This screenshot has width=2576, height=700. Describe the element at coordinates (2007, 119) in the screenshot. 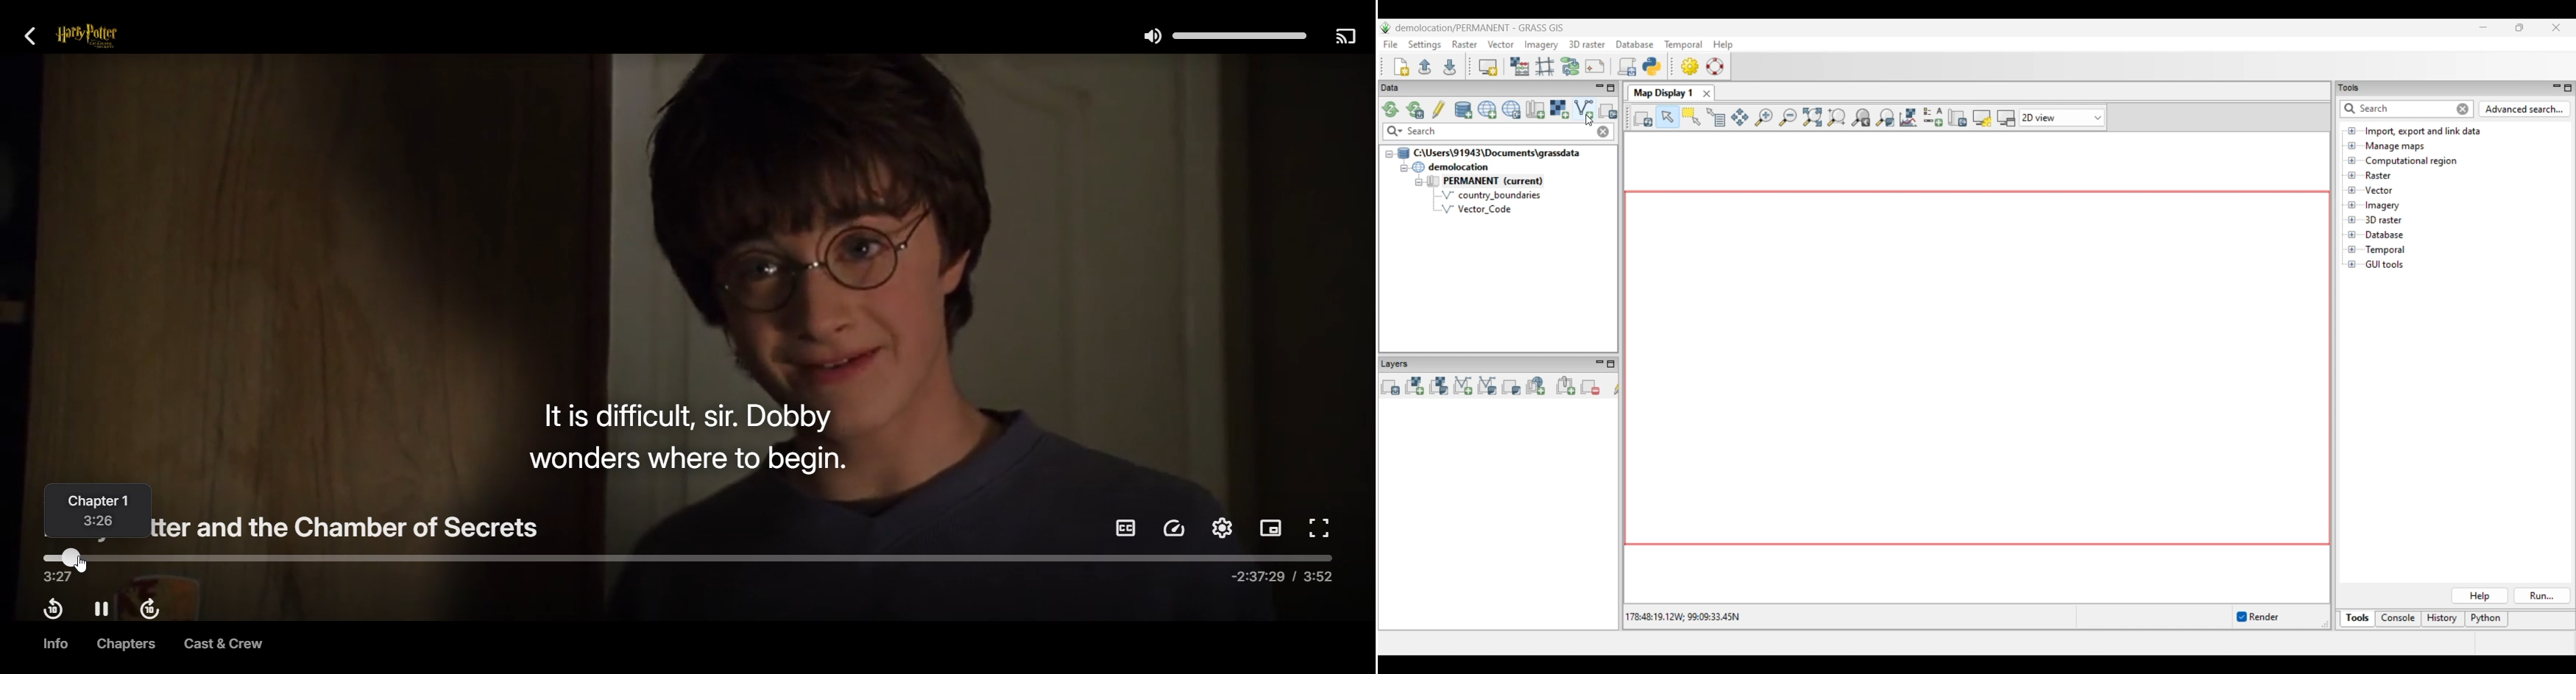

I see `(Un)dock` at that location.